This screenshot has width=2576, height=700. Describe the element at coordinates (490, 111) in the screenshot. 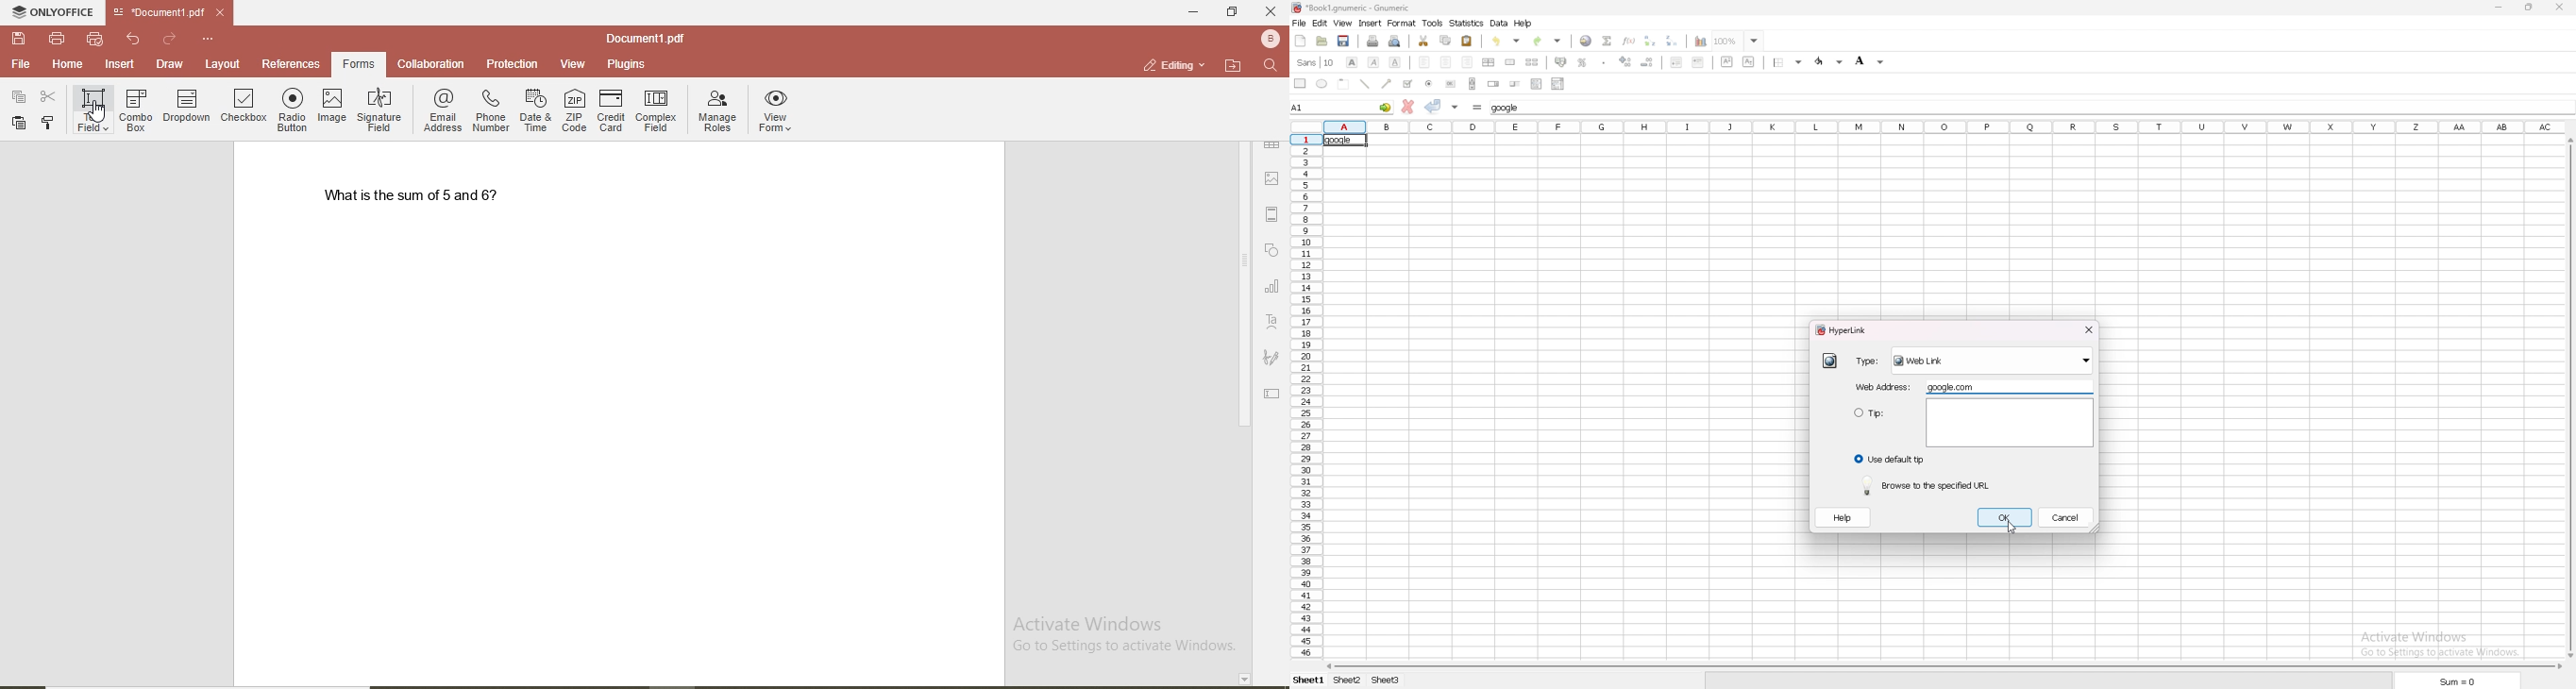

I see `phone number` at that location.